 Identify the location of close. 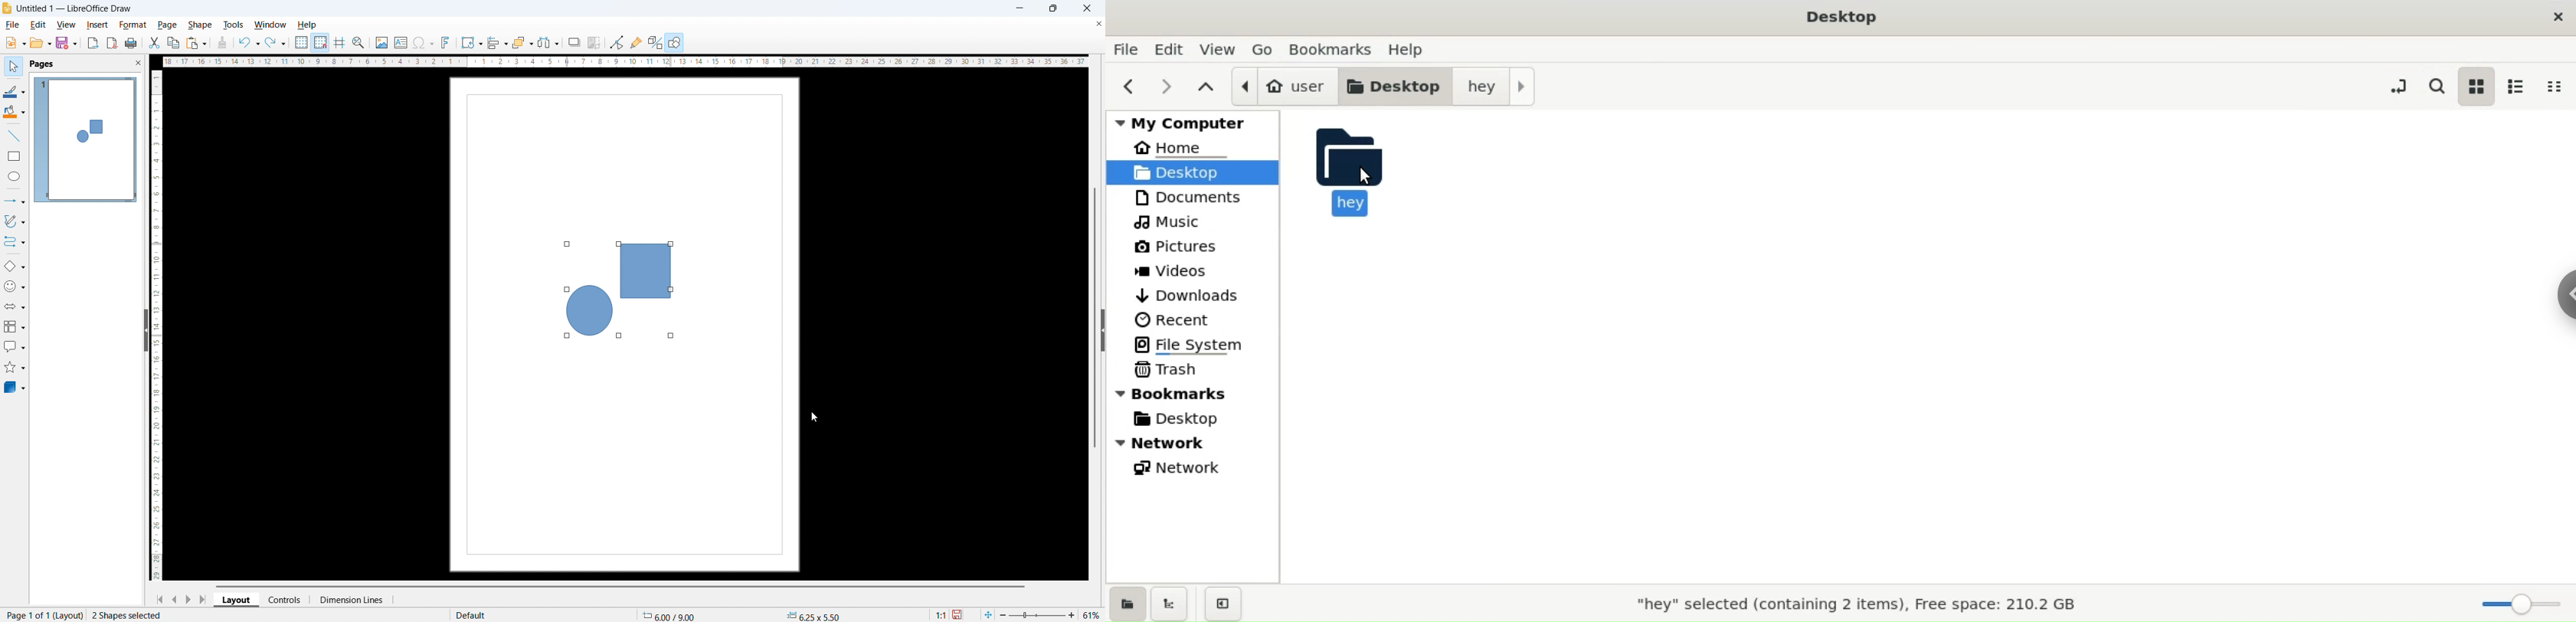
(1088, 8).